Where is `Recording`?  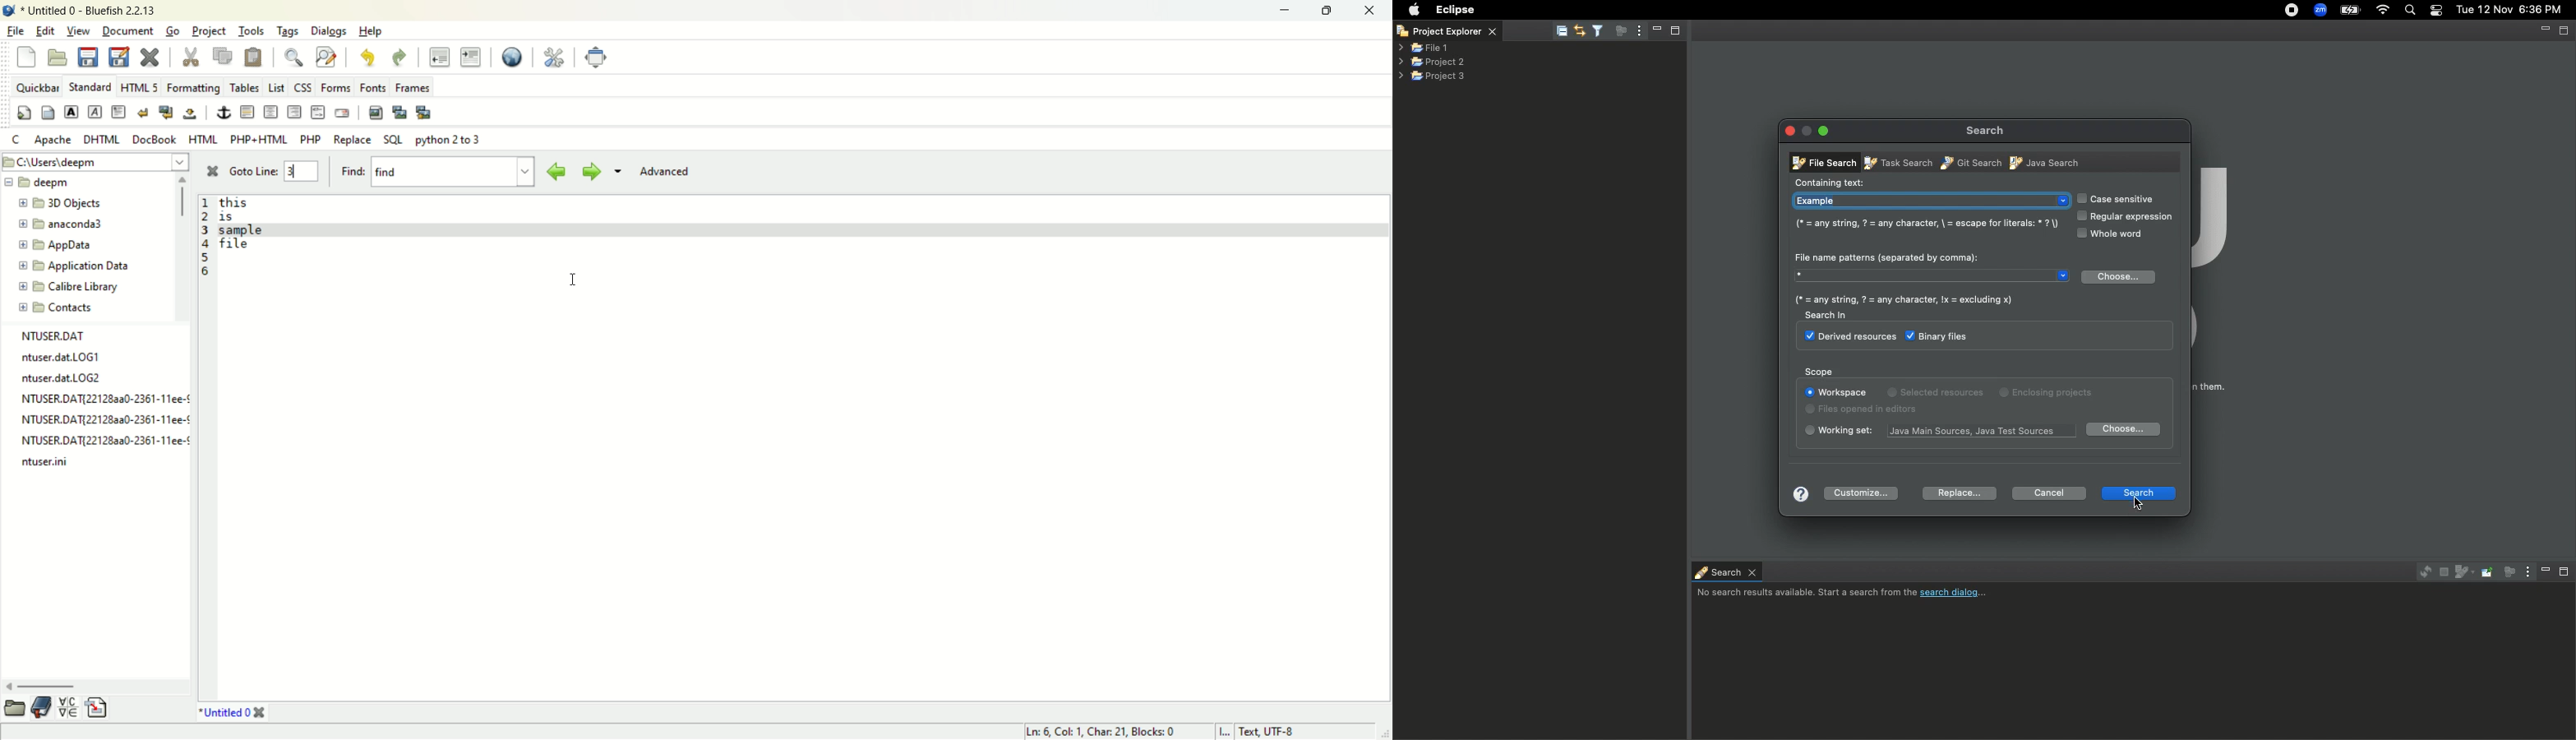
Recording is located at coordinates (2292, 12).